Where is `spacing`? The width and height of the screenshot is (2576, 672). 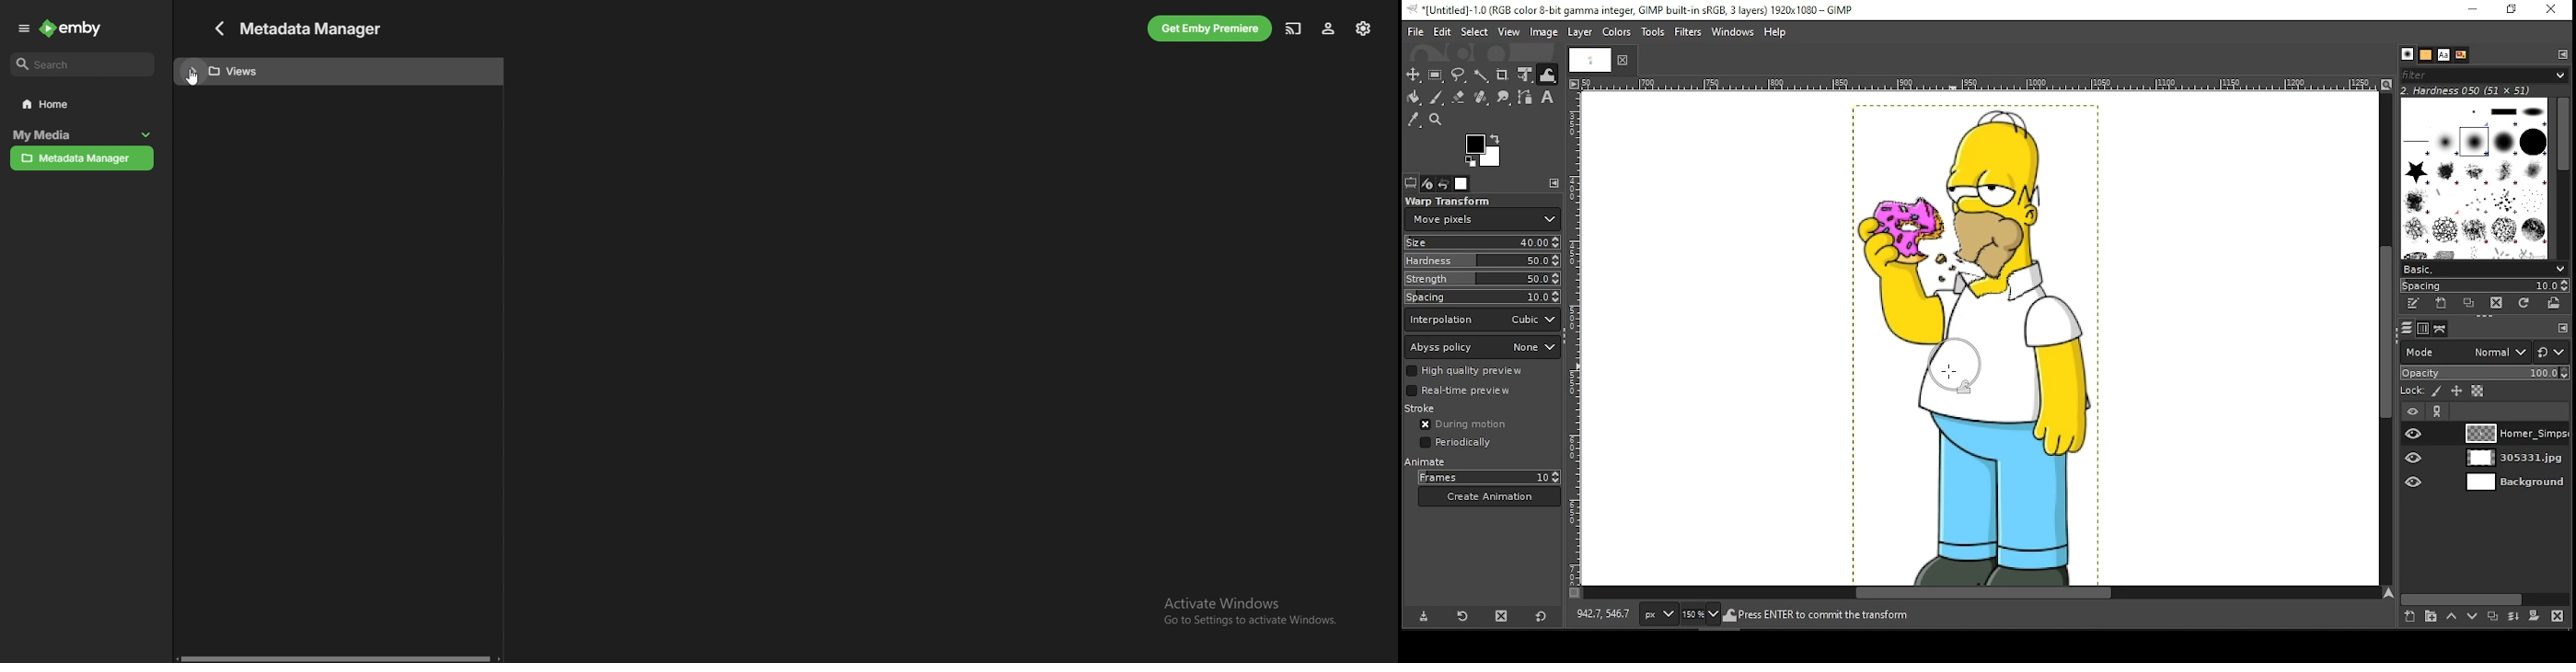
spacing is located at coordinates (1484, 296).